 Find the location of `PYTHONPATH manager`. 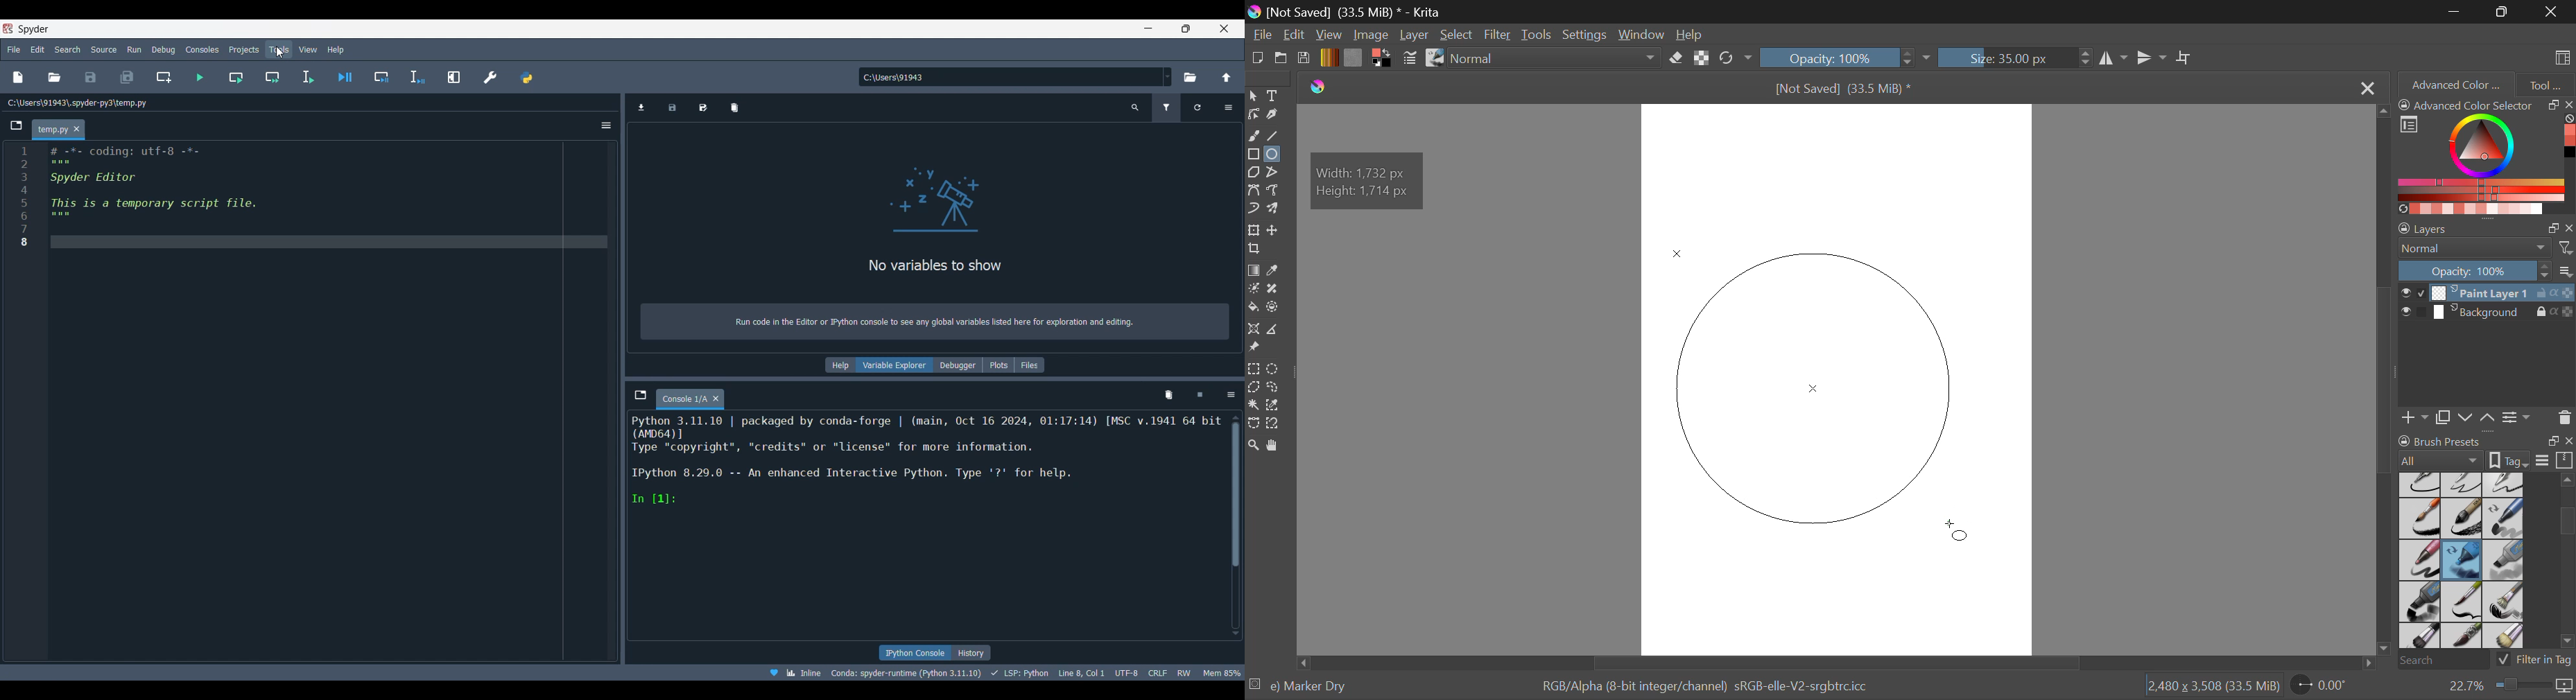

PYTHONPATH manager is located at coordinates (527, 78).